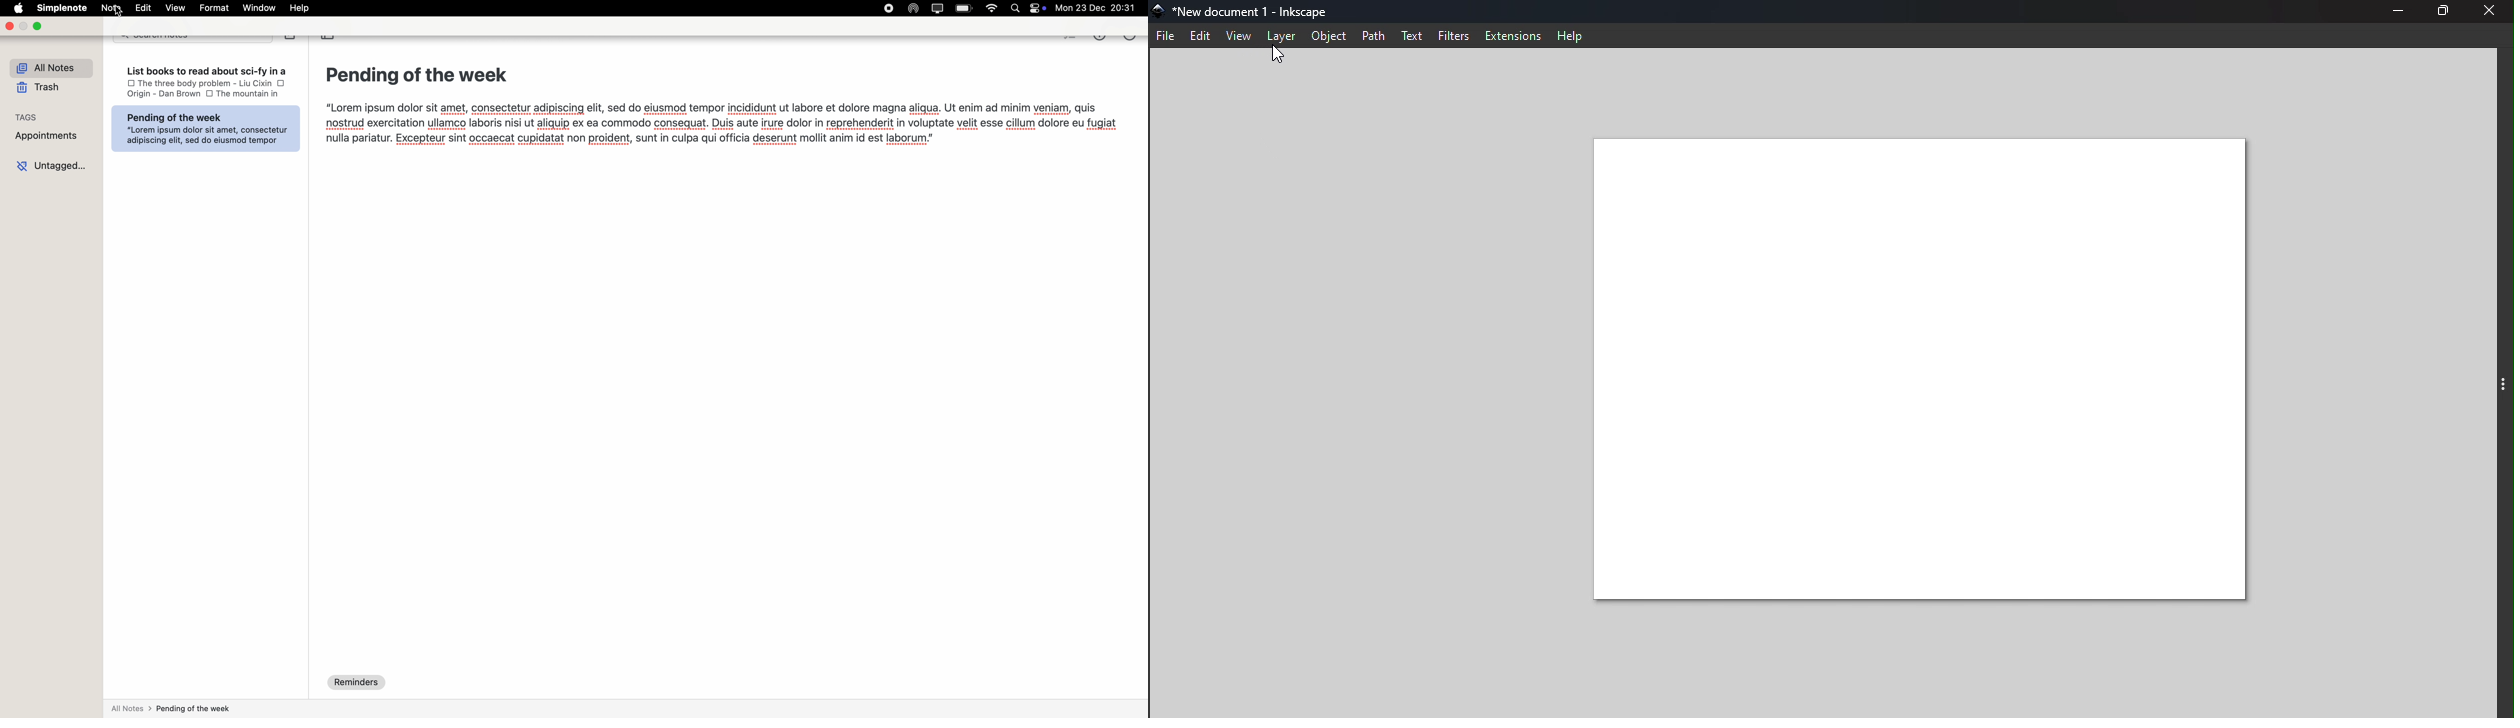 The width and height of the screenshot is (2520, 728). I want to click on stop recording, so click(890, 7).